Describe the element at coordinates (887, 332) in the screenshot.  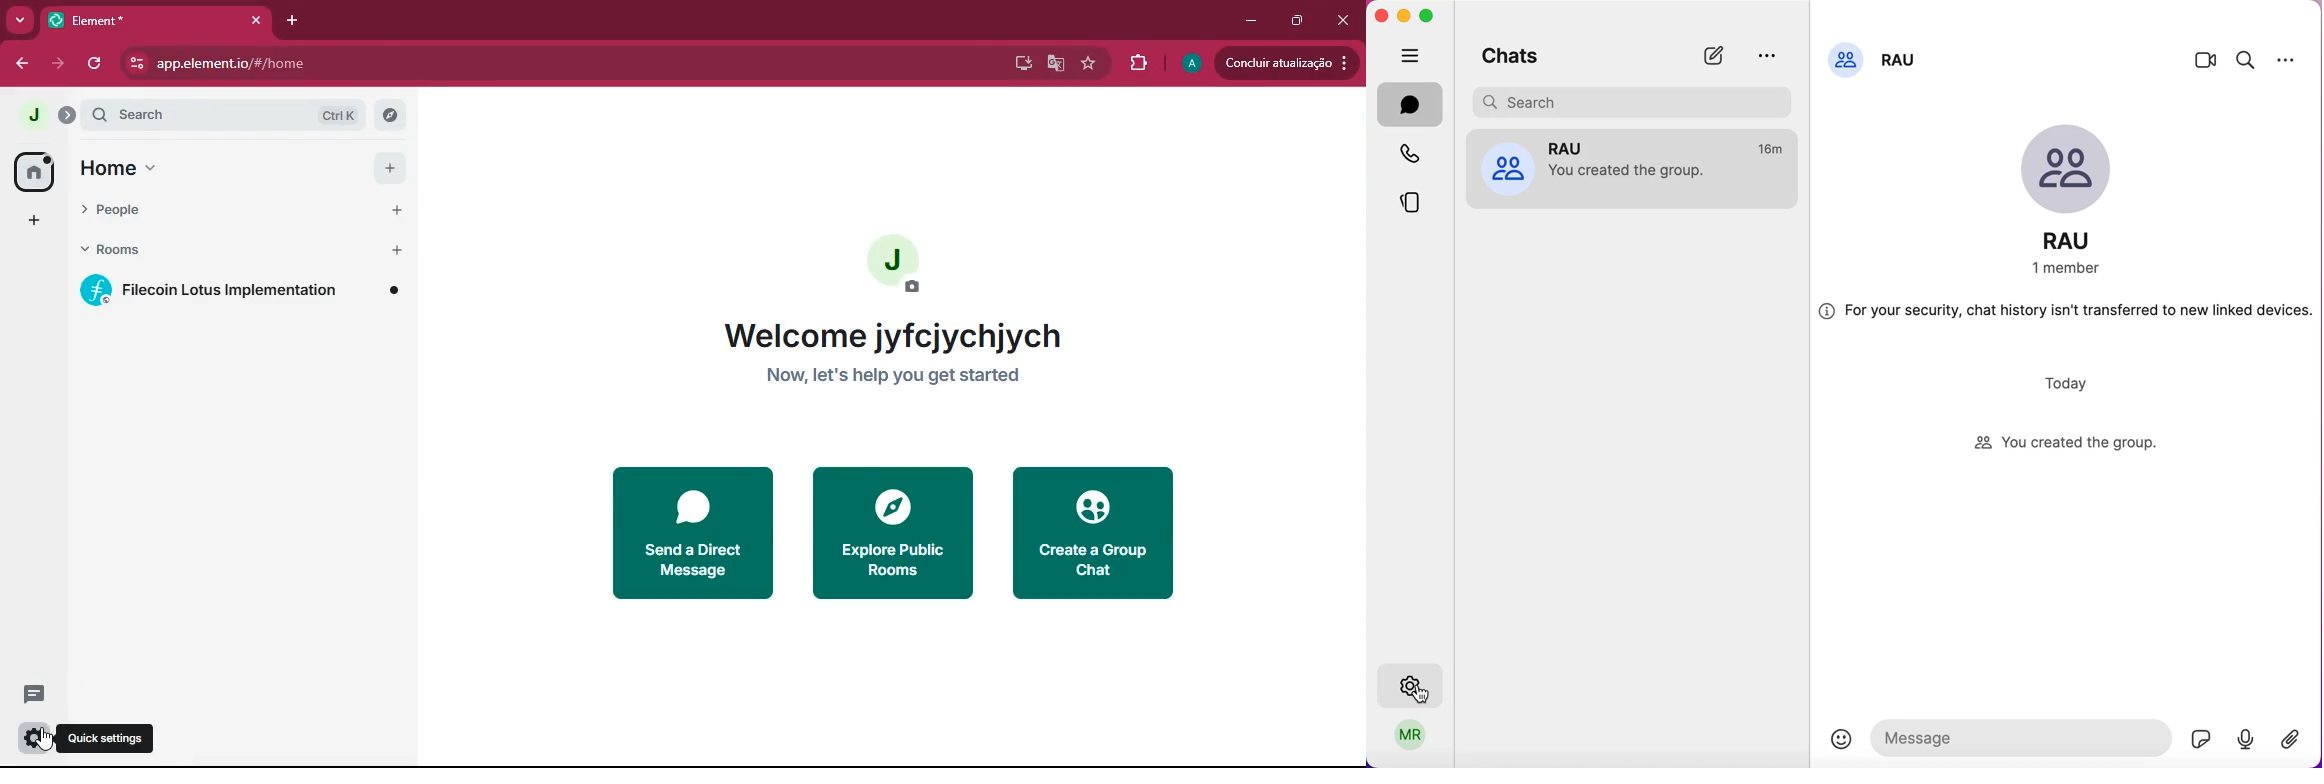
I see `Welcome jyfcjychjych` at that location.